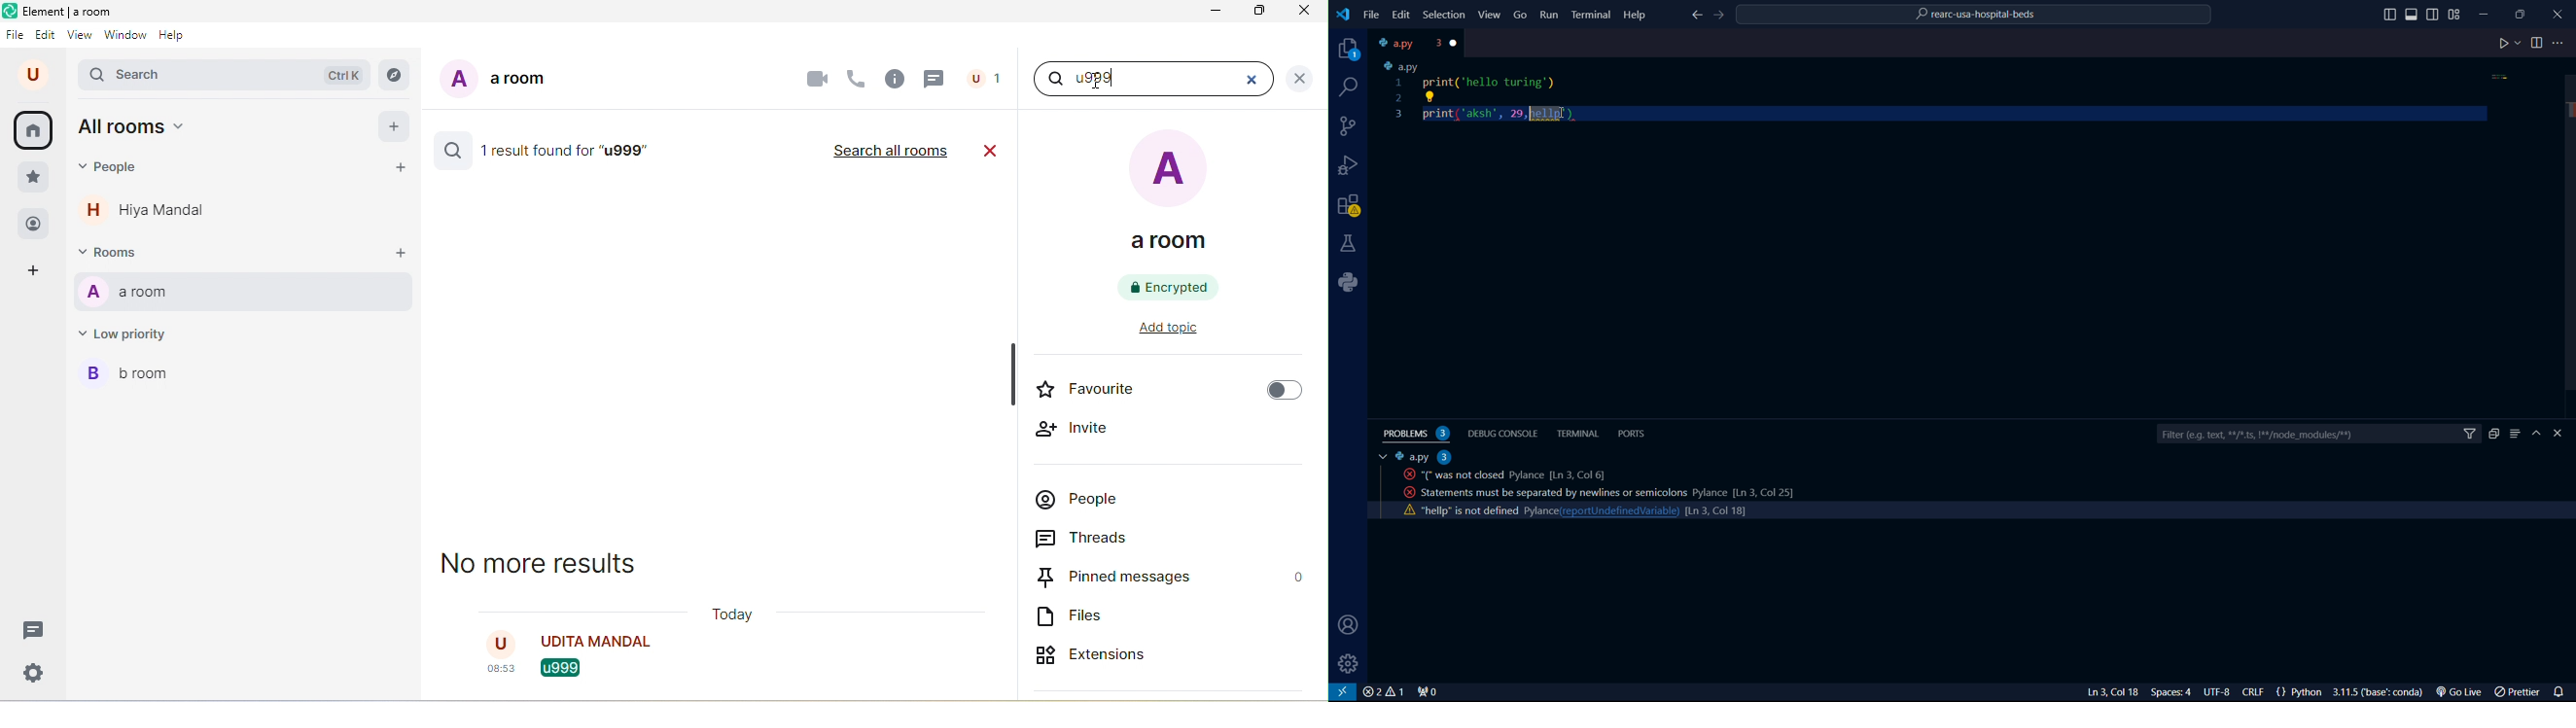  Describe the element at coordinates (33, 178) in the screenshot. I see `favourites` at that location.